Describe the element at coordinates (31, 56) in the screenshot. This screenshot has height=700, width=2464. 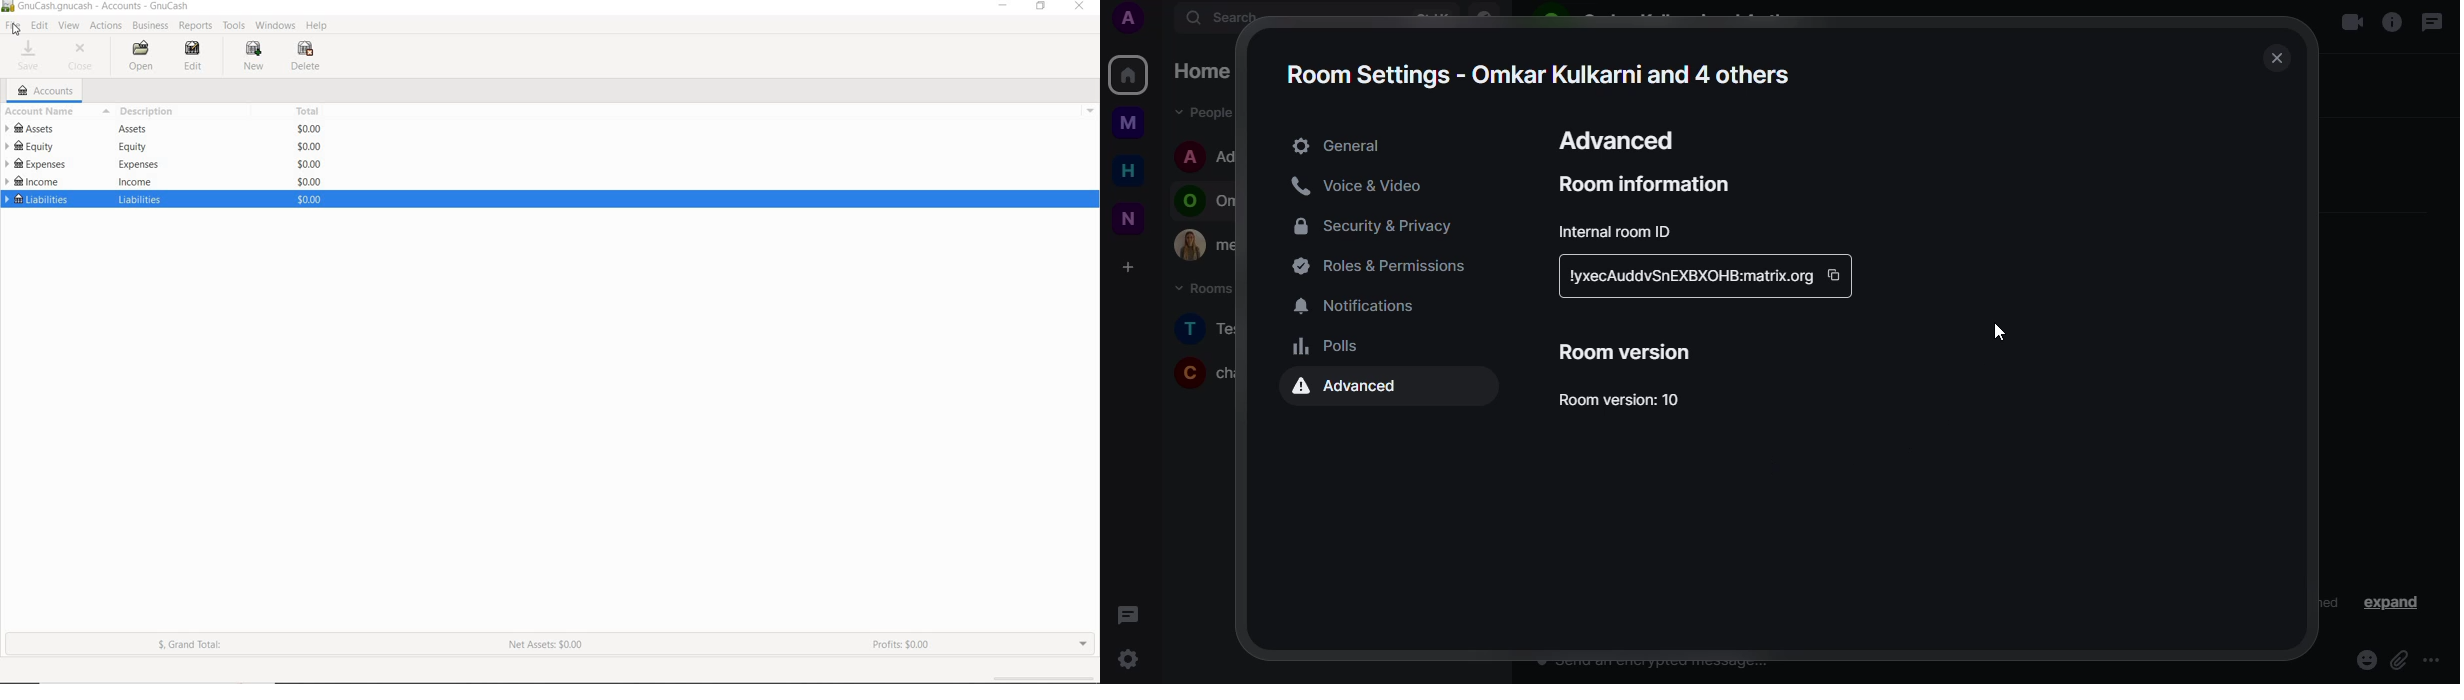
I see `SAVE` at that location.